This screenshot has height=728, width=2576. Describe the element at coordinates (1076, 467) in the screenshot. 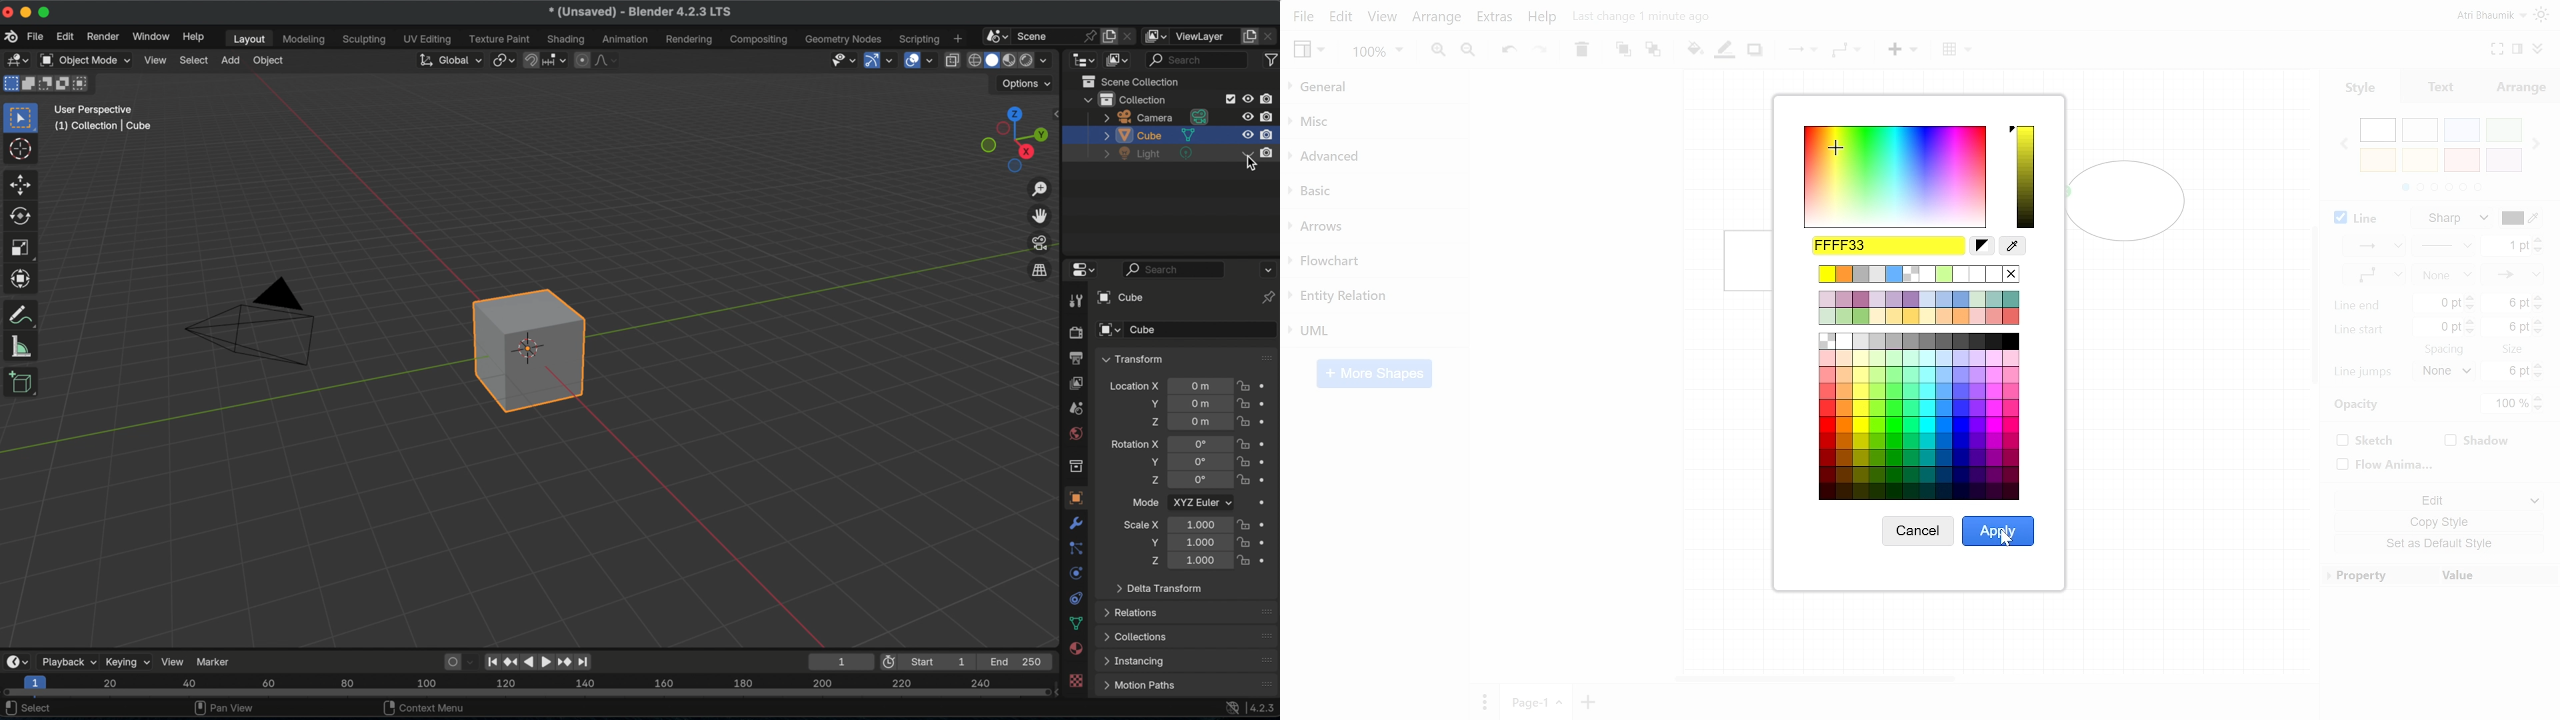

I see `collection` at that location.